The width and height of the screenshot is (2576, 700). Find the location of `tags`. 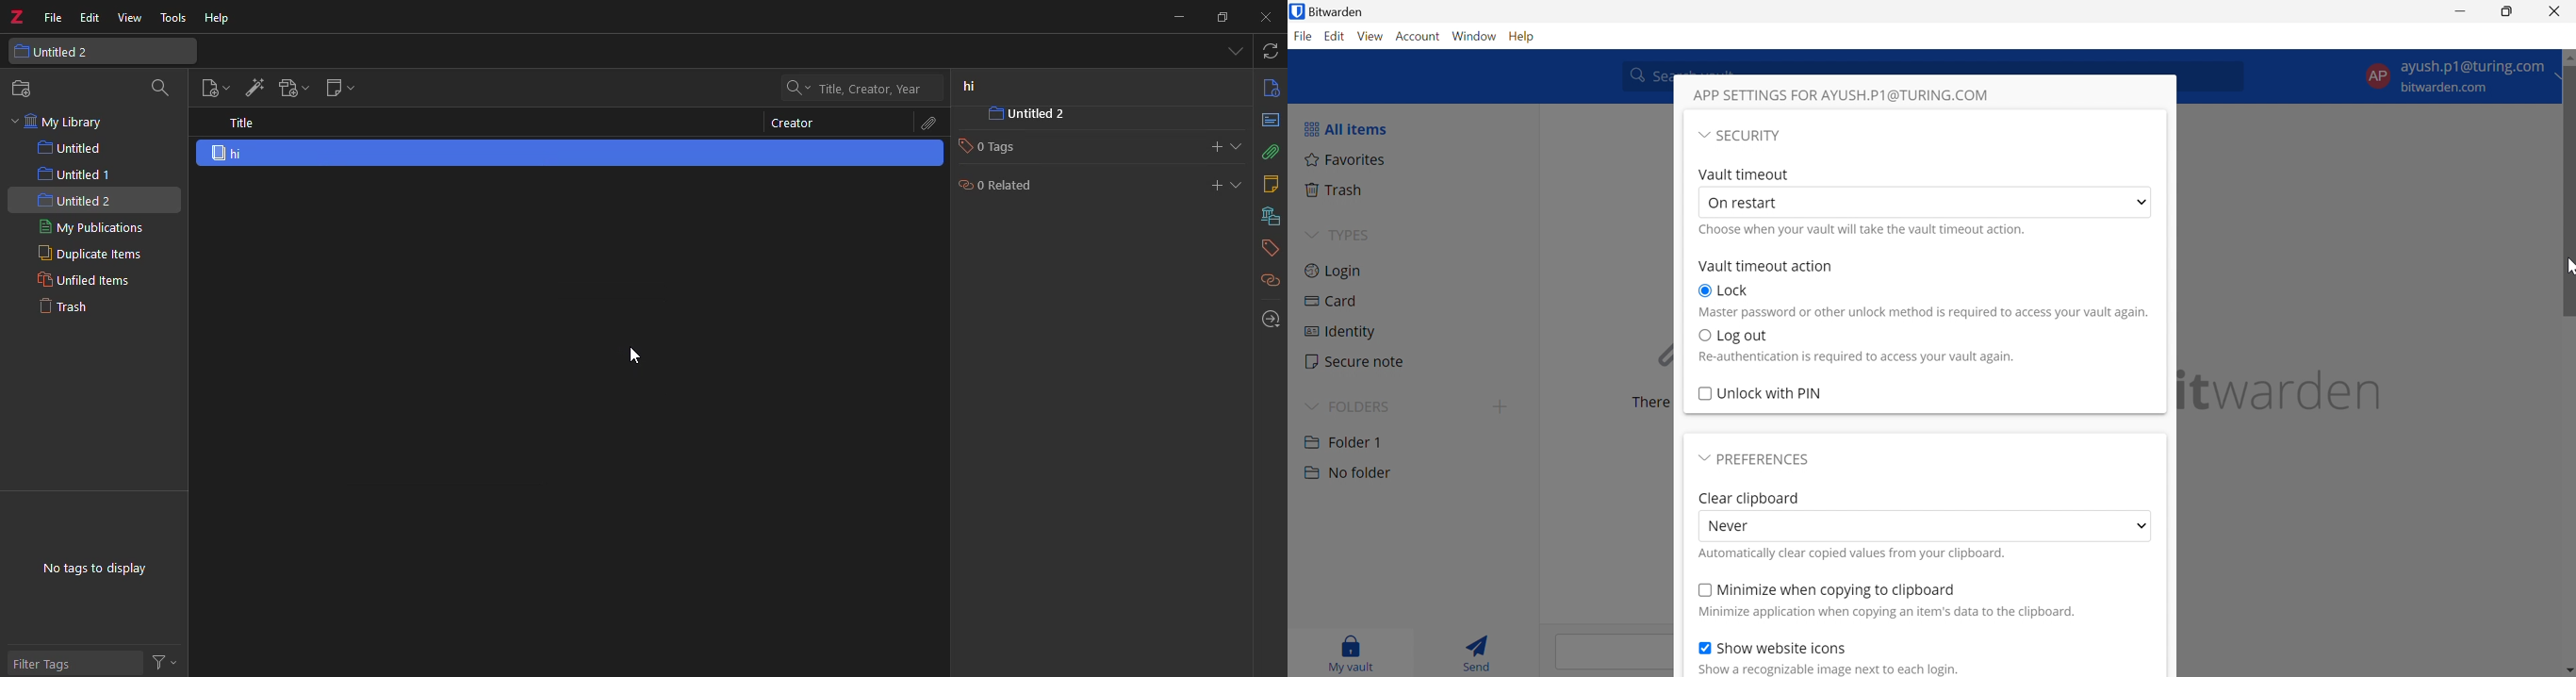

tags is located at coordinates (1266, 248).